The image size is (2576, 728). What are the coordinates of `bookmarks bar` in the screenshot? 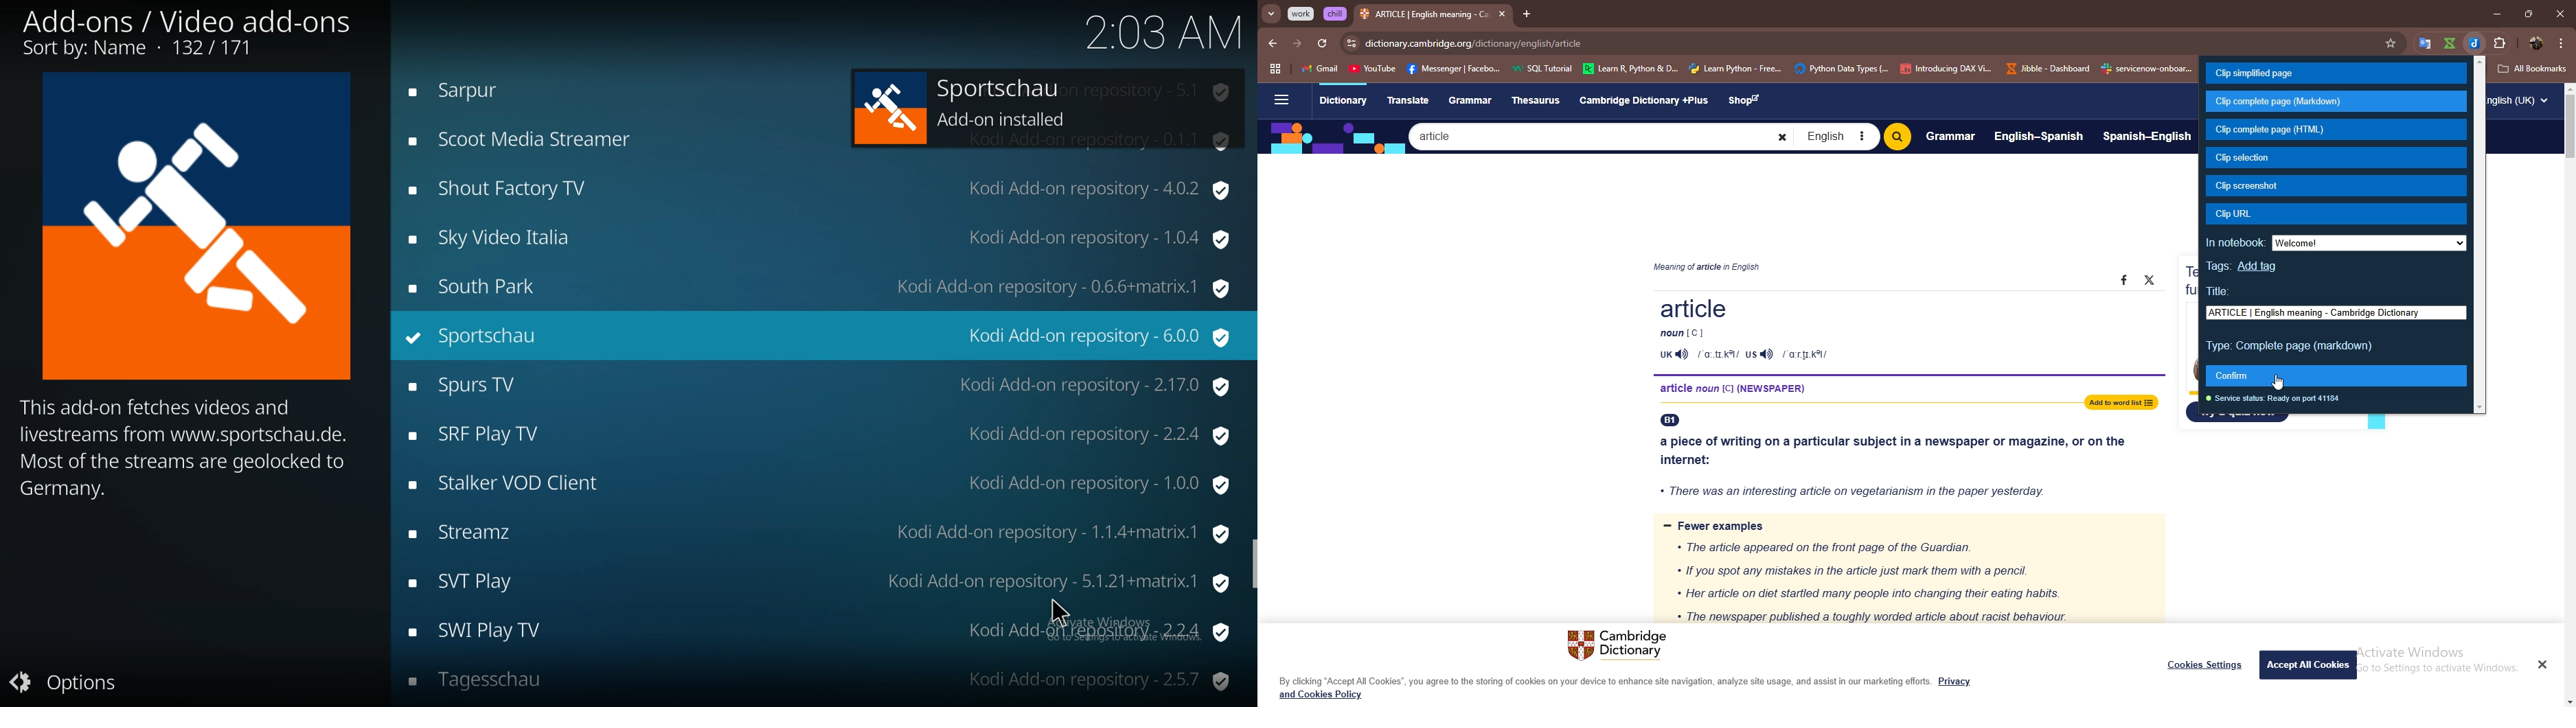 It's located at (1748, 67).